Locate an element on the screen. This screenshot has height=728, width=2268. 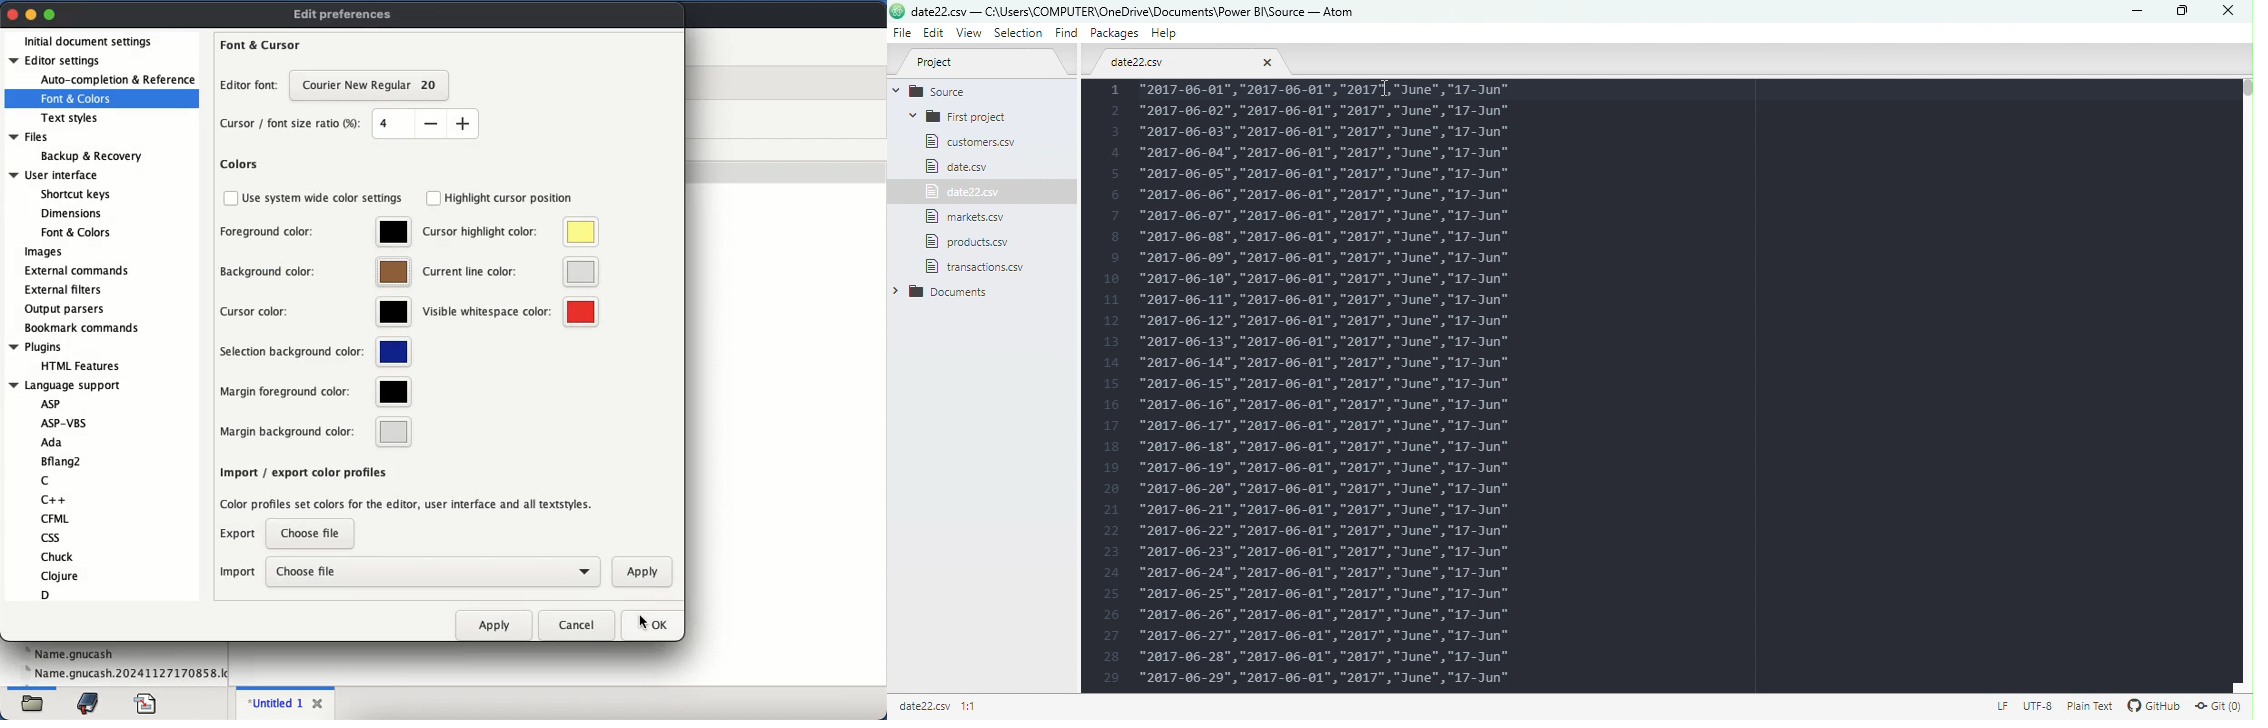
apply is located at coordinates (496, 624).